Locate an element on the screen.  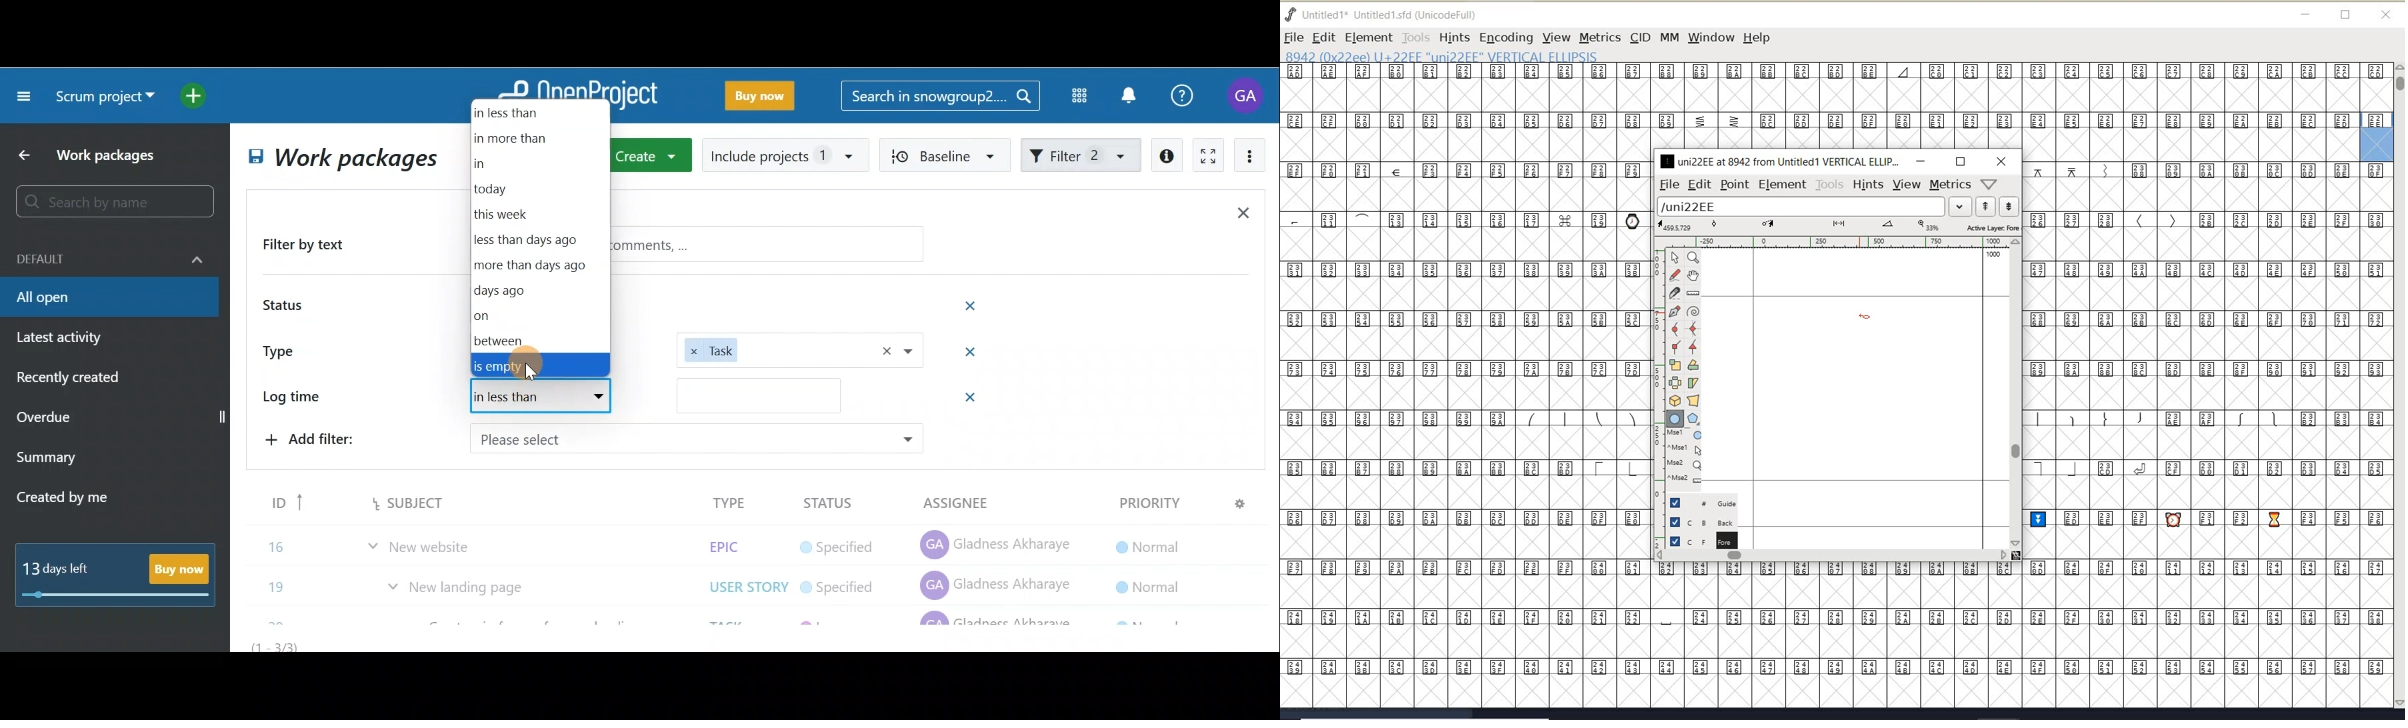
today is located at coordinates (498, 190).